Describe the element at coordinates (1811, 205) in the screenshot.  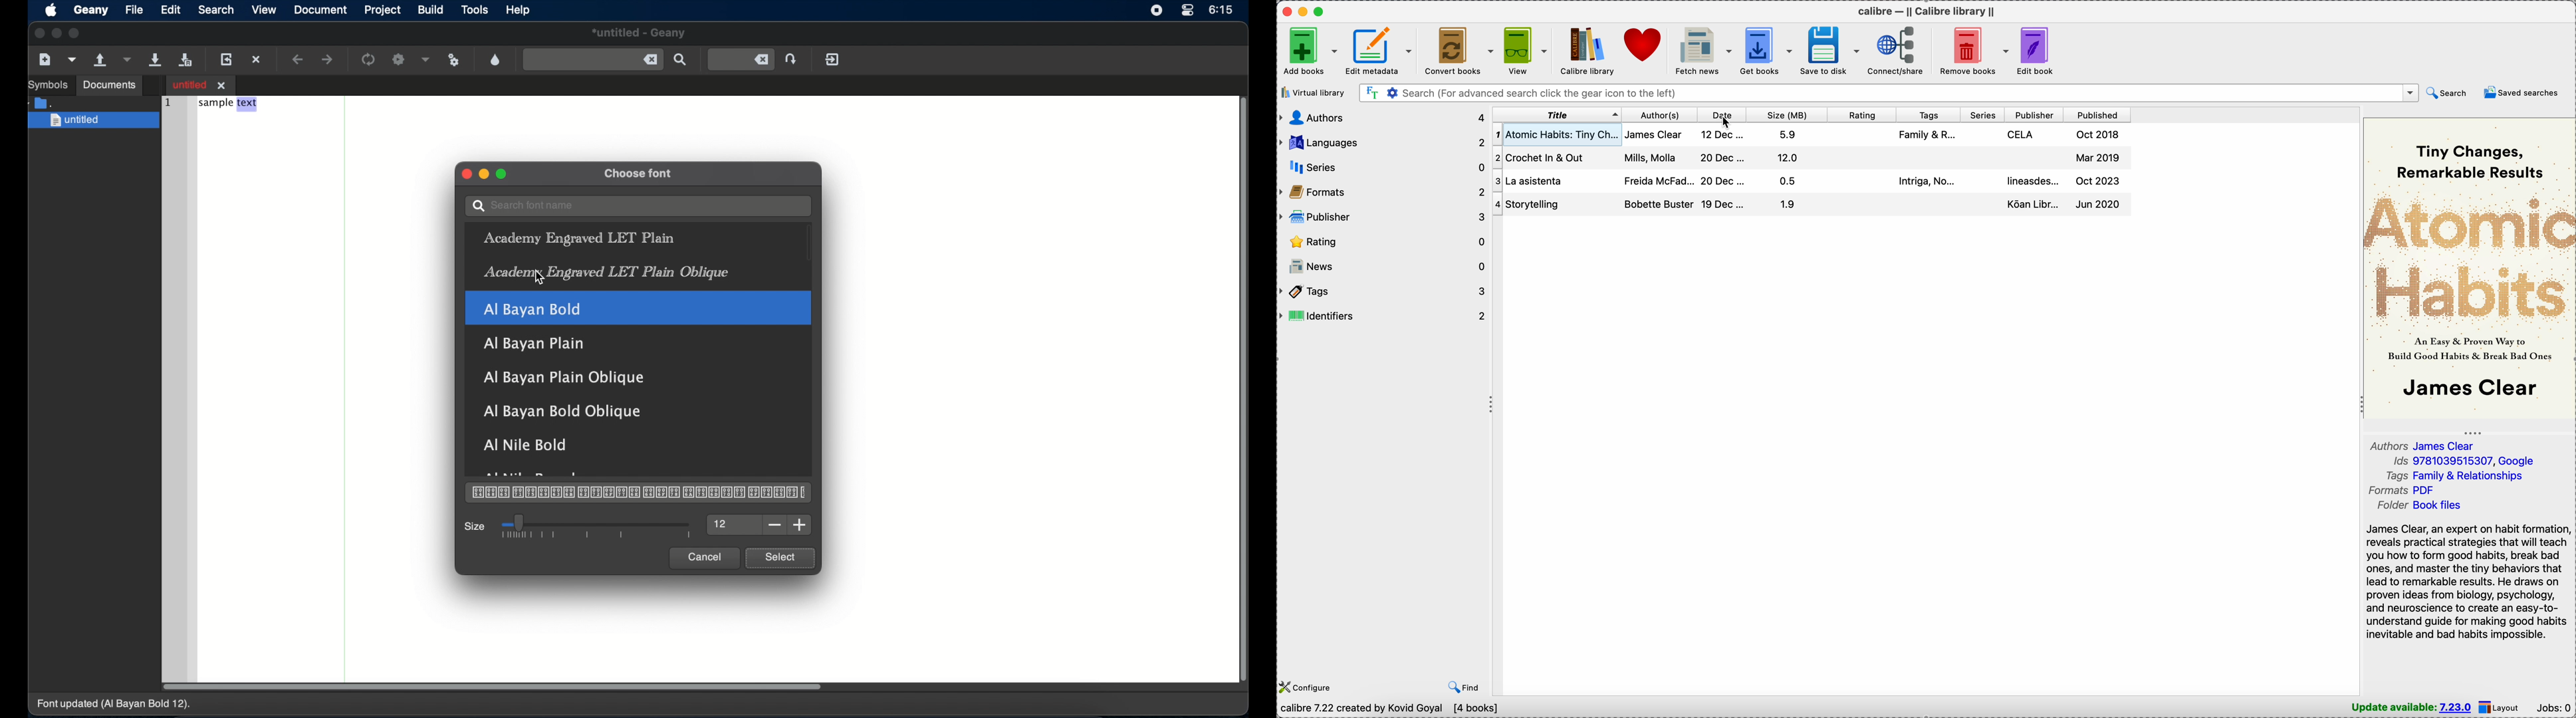
I see `storytellig book details` at that location.